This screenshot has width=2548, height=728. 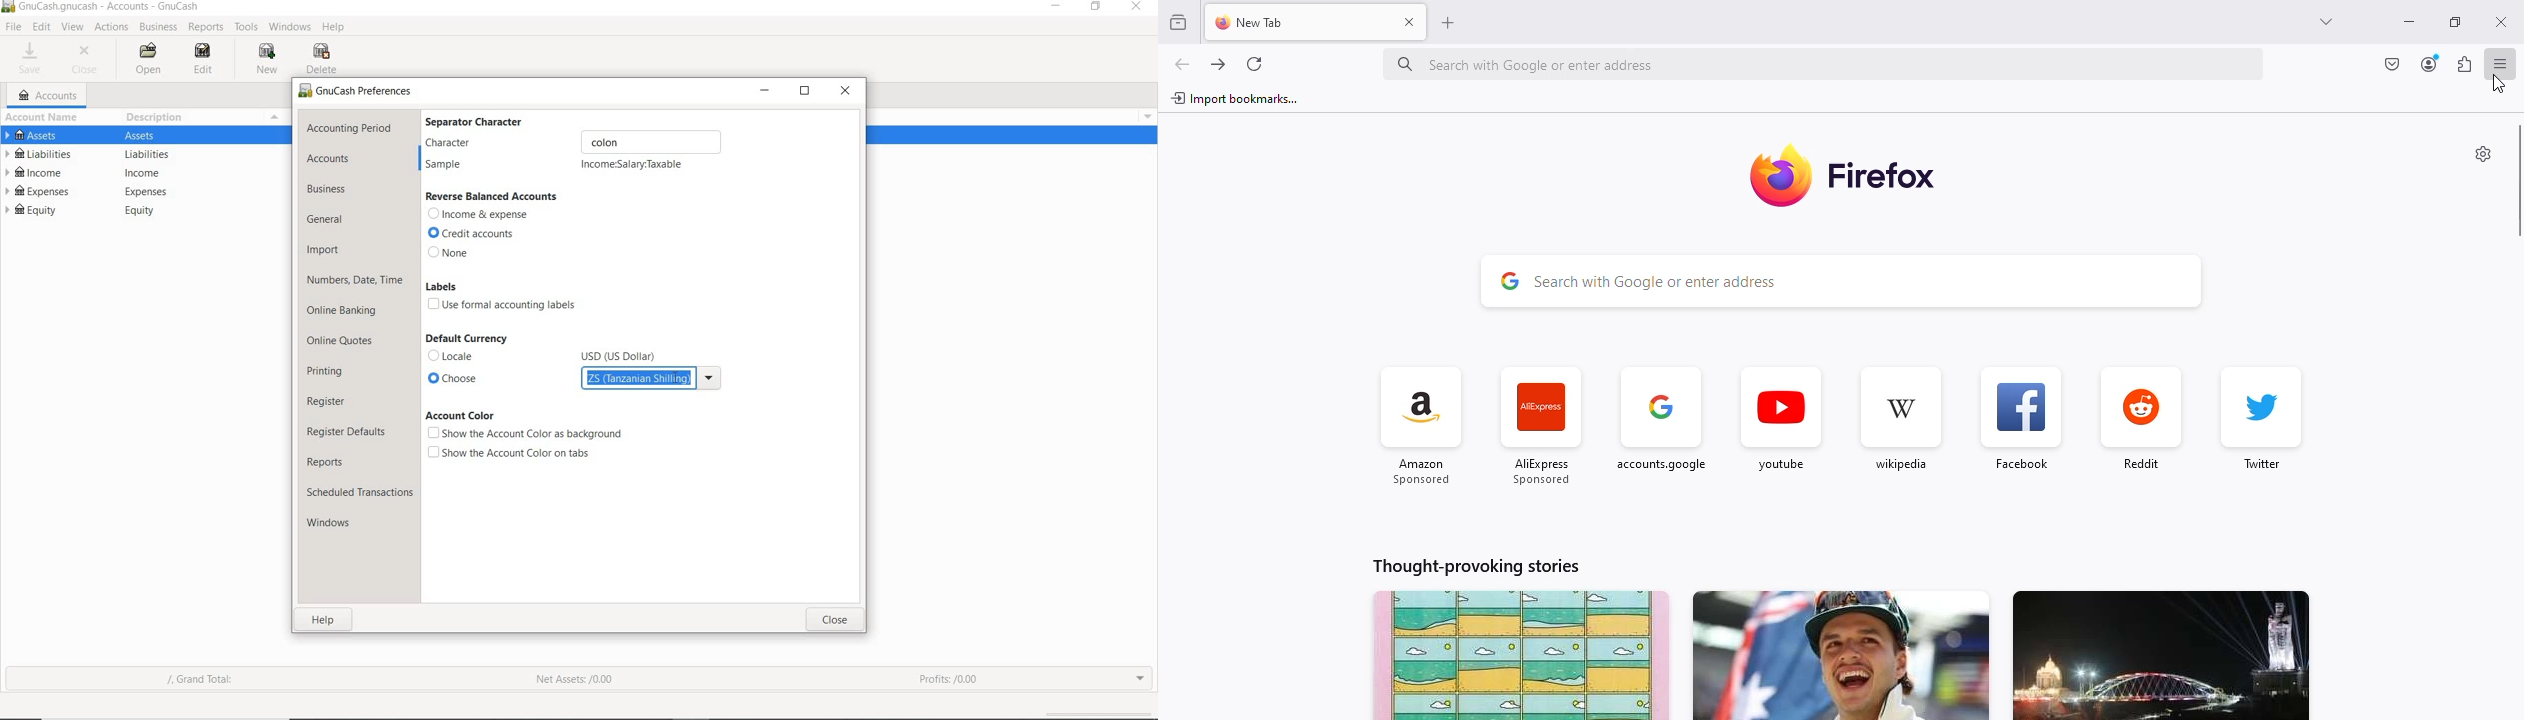 What do you see at coordinates (2464, 63) in the screenshot?
I see `extensions` at bounding box center [2464, 63].